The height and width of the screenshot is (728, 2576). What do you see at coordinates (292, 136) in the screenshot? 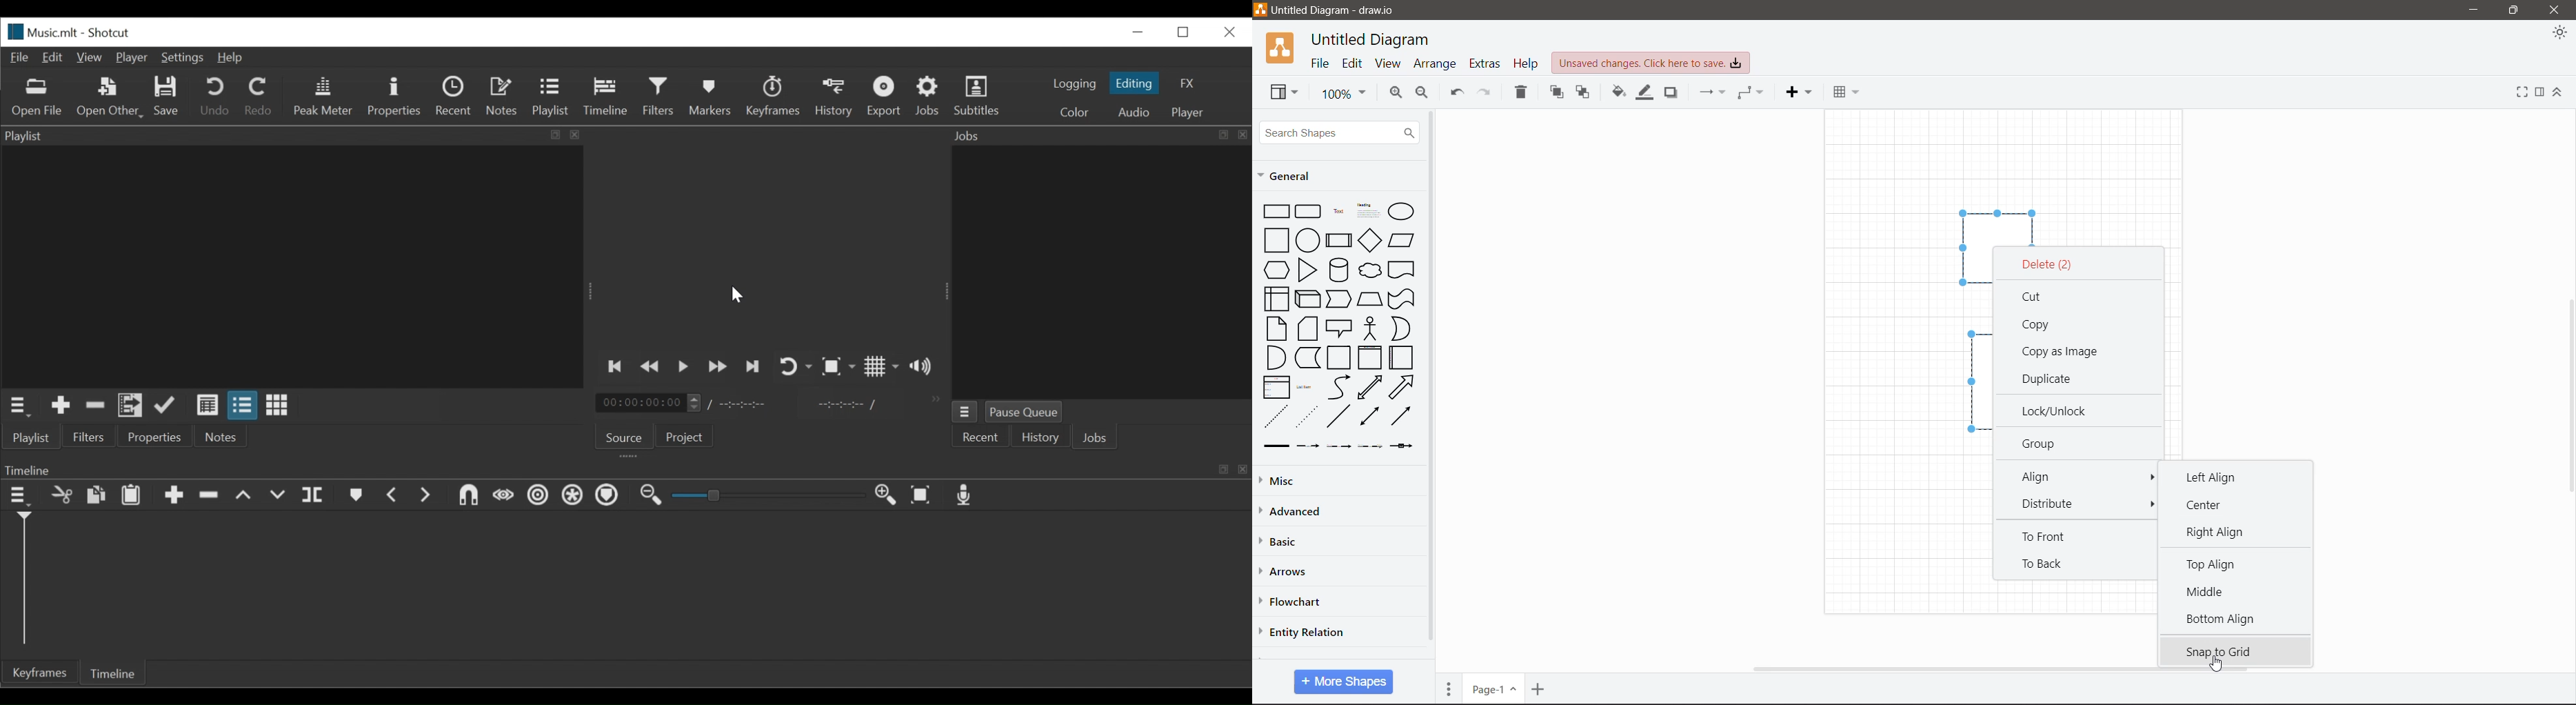
I see `Playlist Panel` at bounding box center [292, 136].